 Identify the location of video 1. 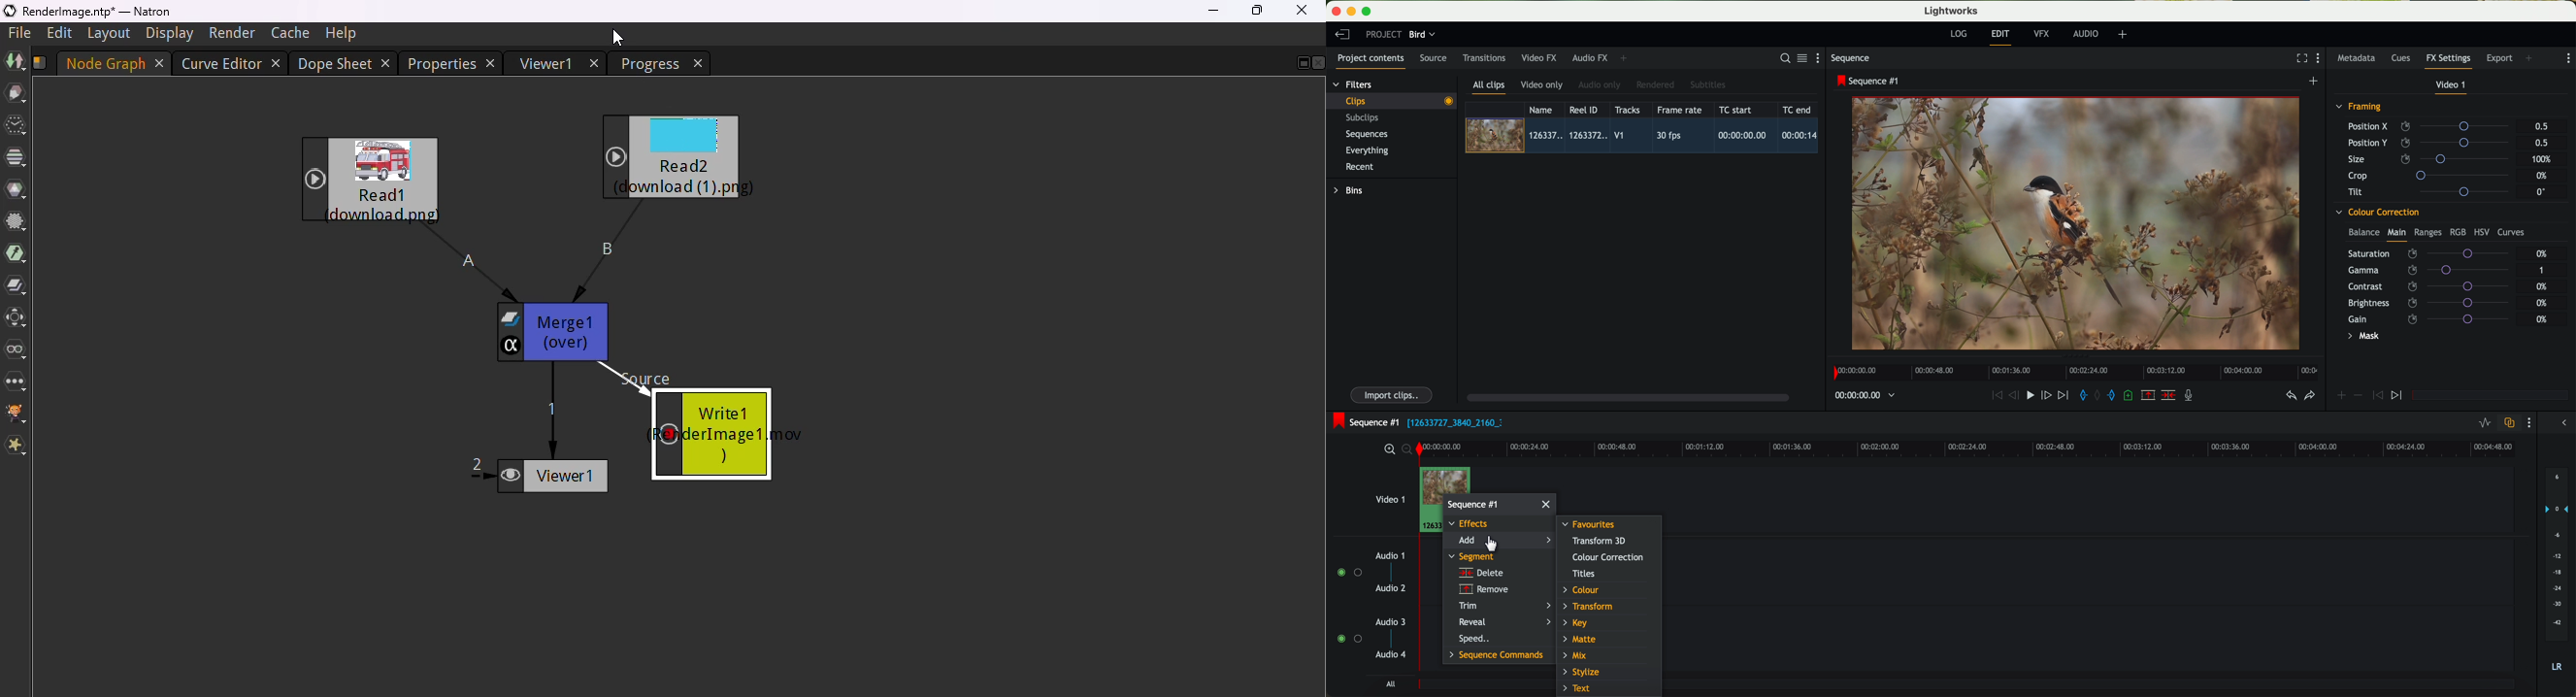
(1389, 497).